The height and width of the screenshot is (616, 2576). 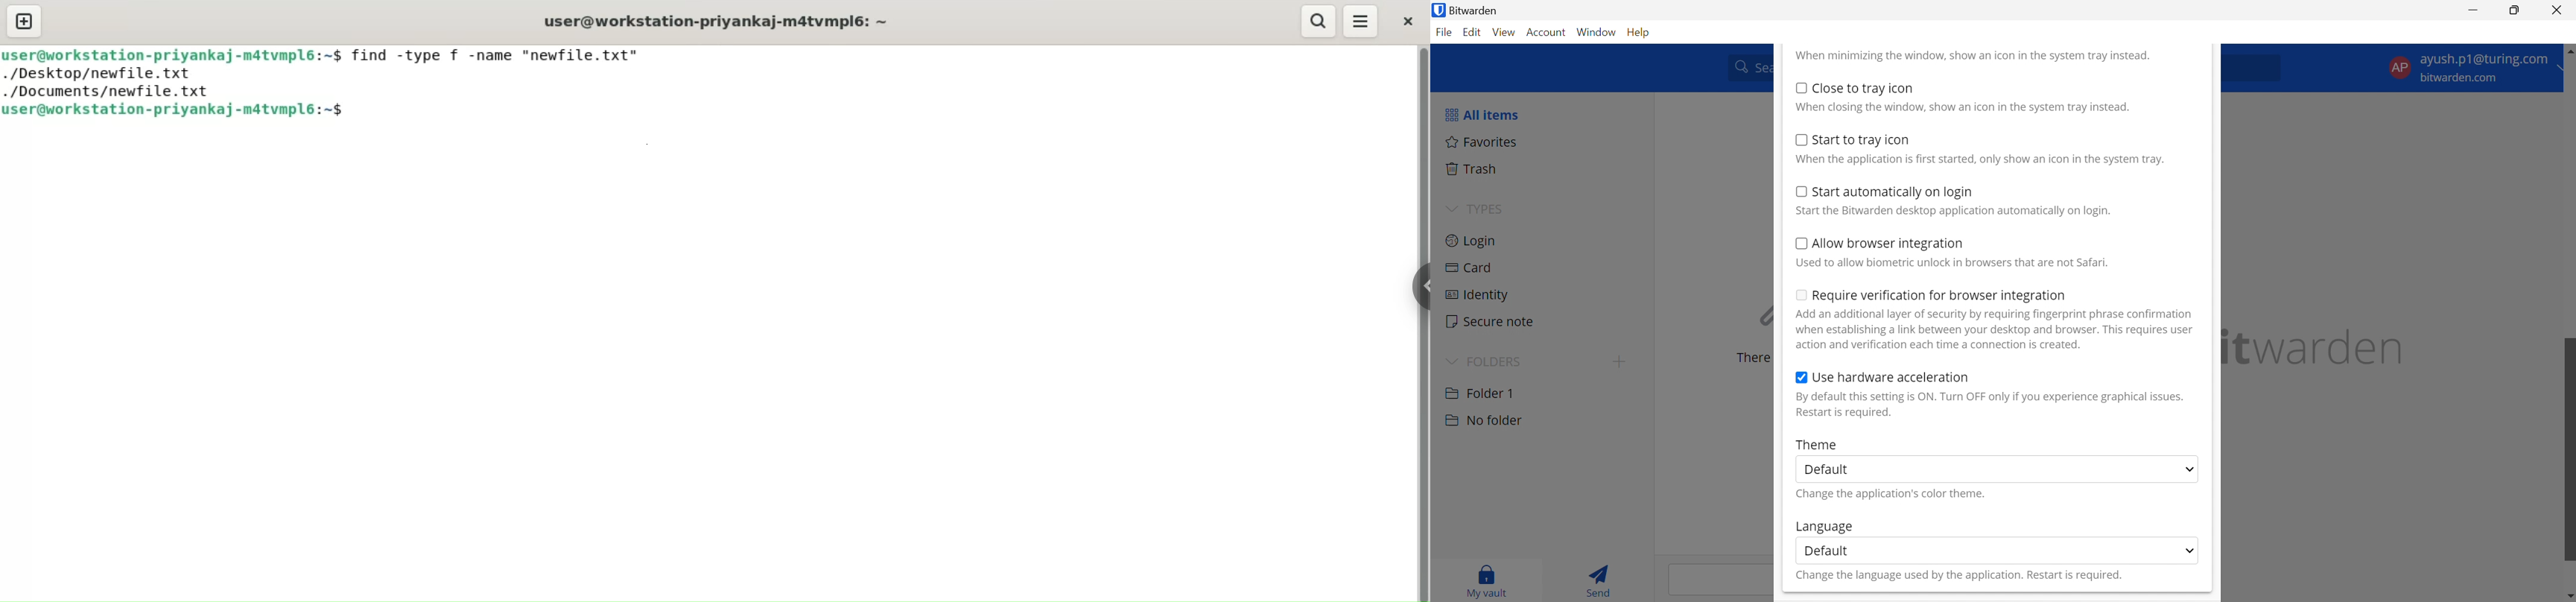 What do you see at coordinates (1598, 32) in the screenshot?
I see `Window` at bounding box center [1598, 32].